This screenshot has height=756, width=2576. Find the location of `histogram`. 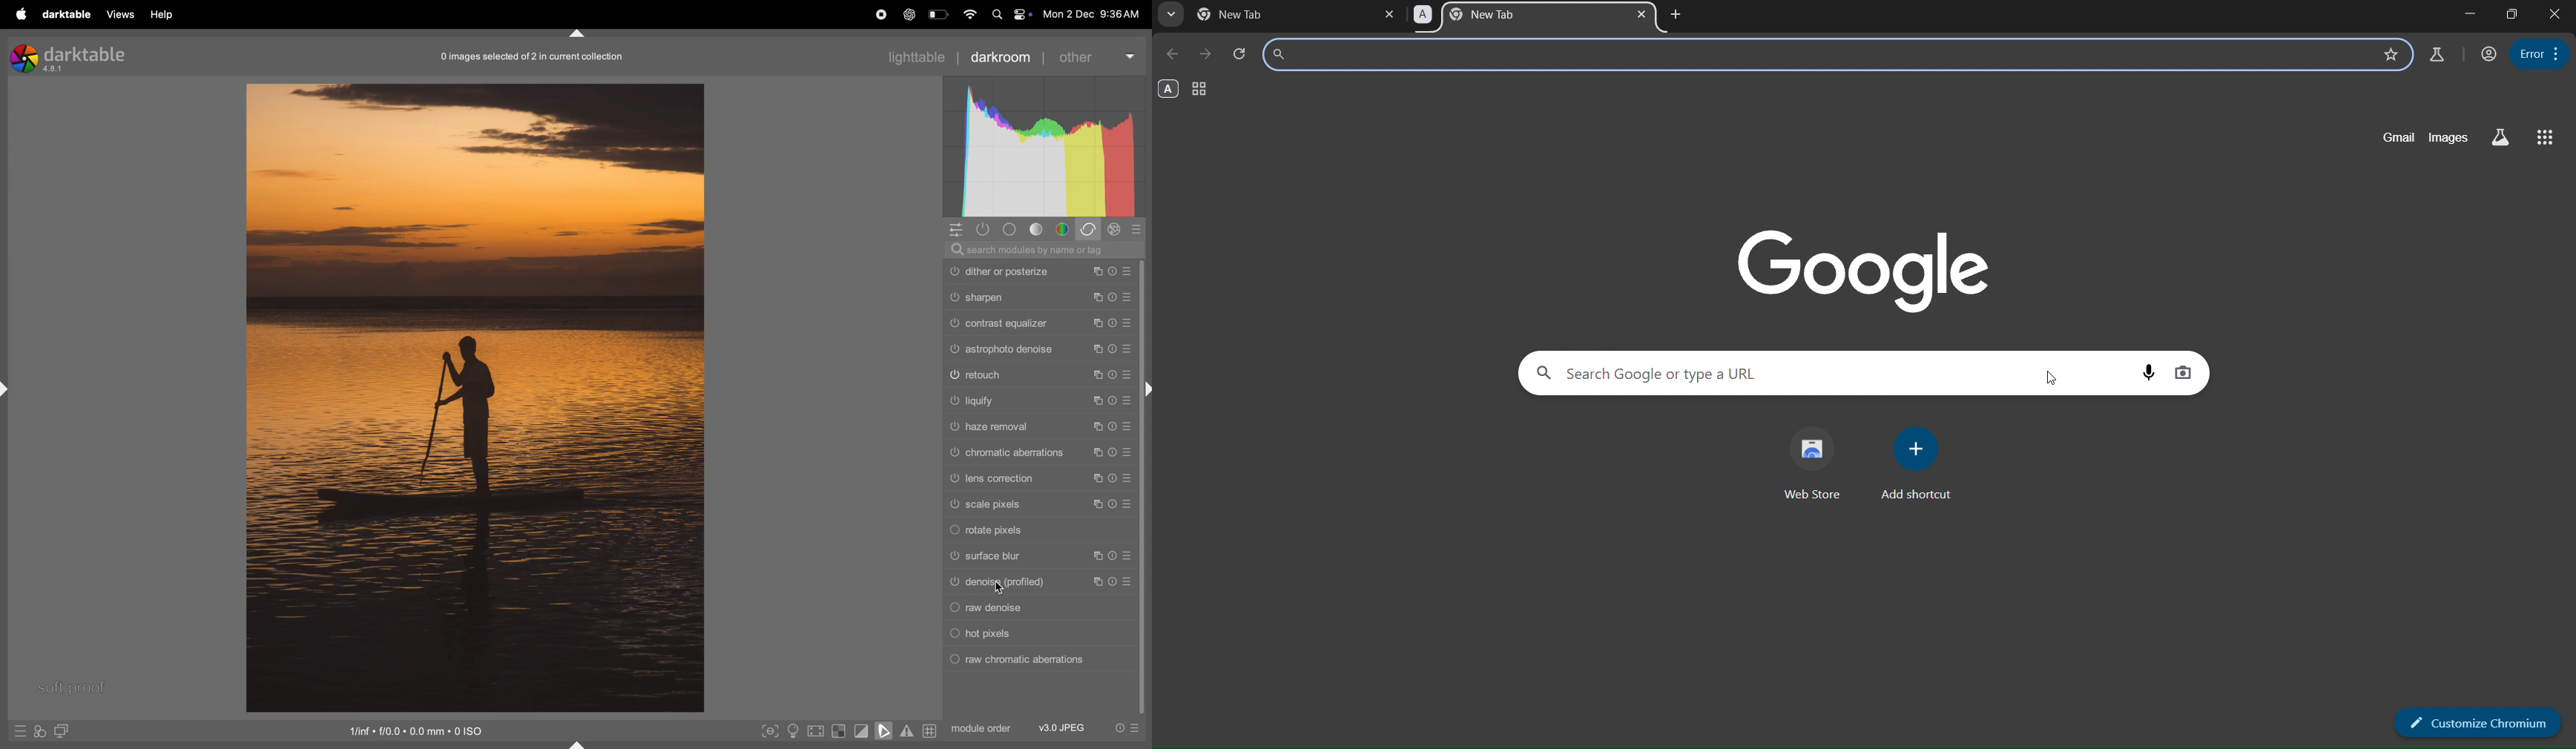

histogram is located at coordinates (1043, 148).